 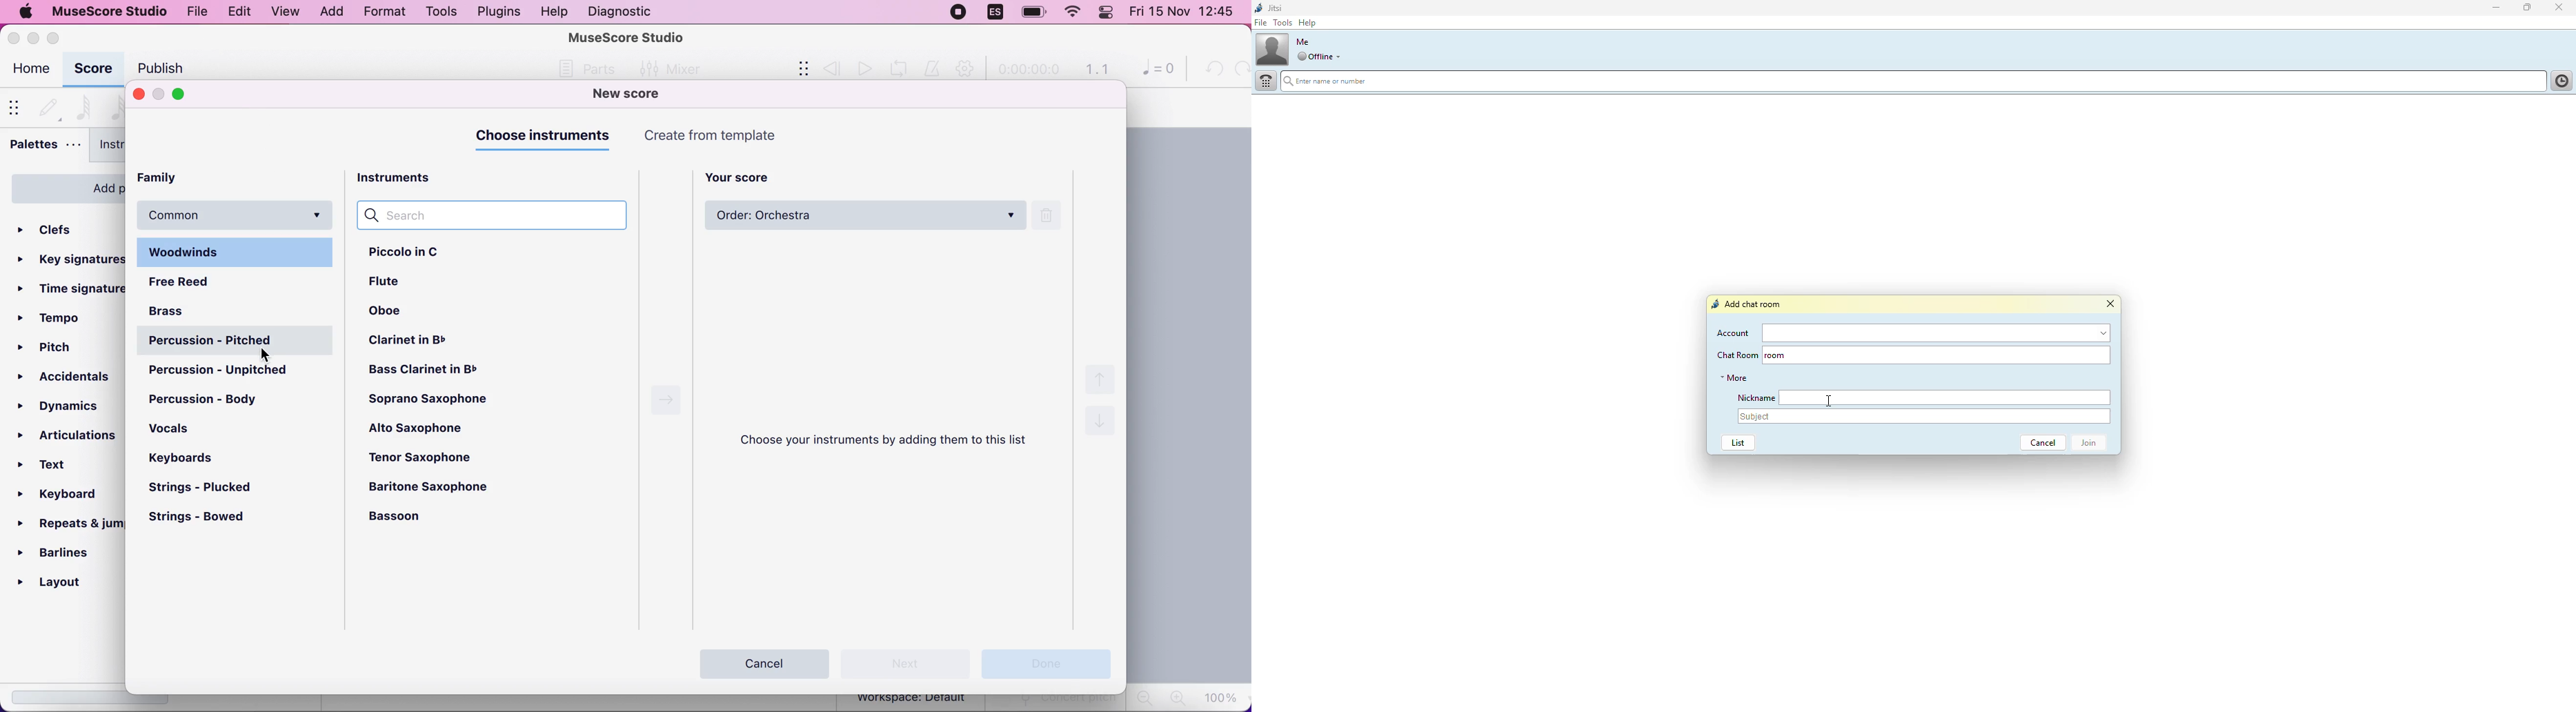 What do you see at coordinates (26, 13) in the screenshot?
I see `mac logo` at bounding box center [26, 13].